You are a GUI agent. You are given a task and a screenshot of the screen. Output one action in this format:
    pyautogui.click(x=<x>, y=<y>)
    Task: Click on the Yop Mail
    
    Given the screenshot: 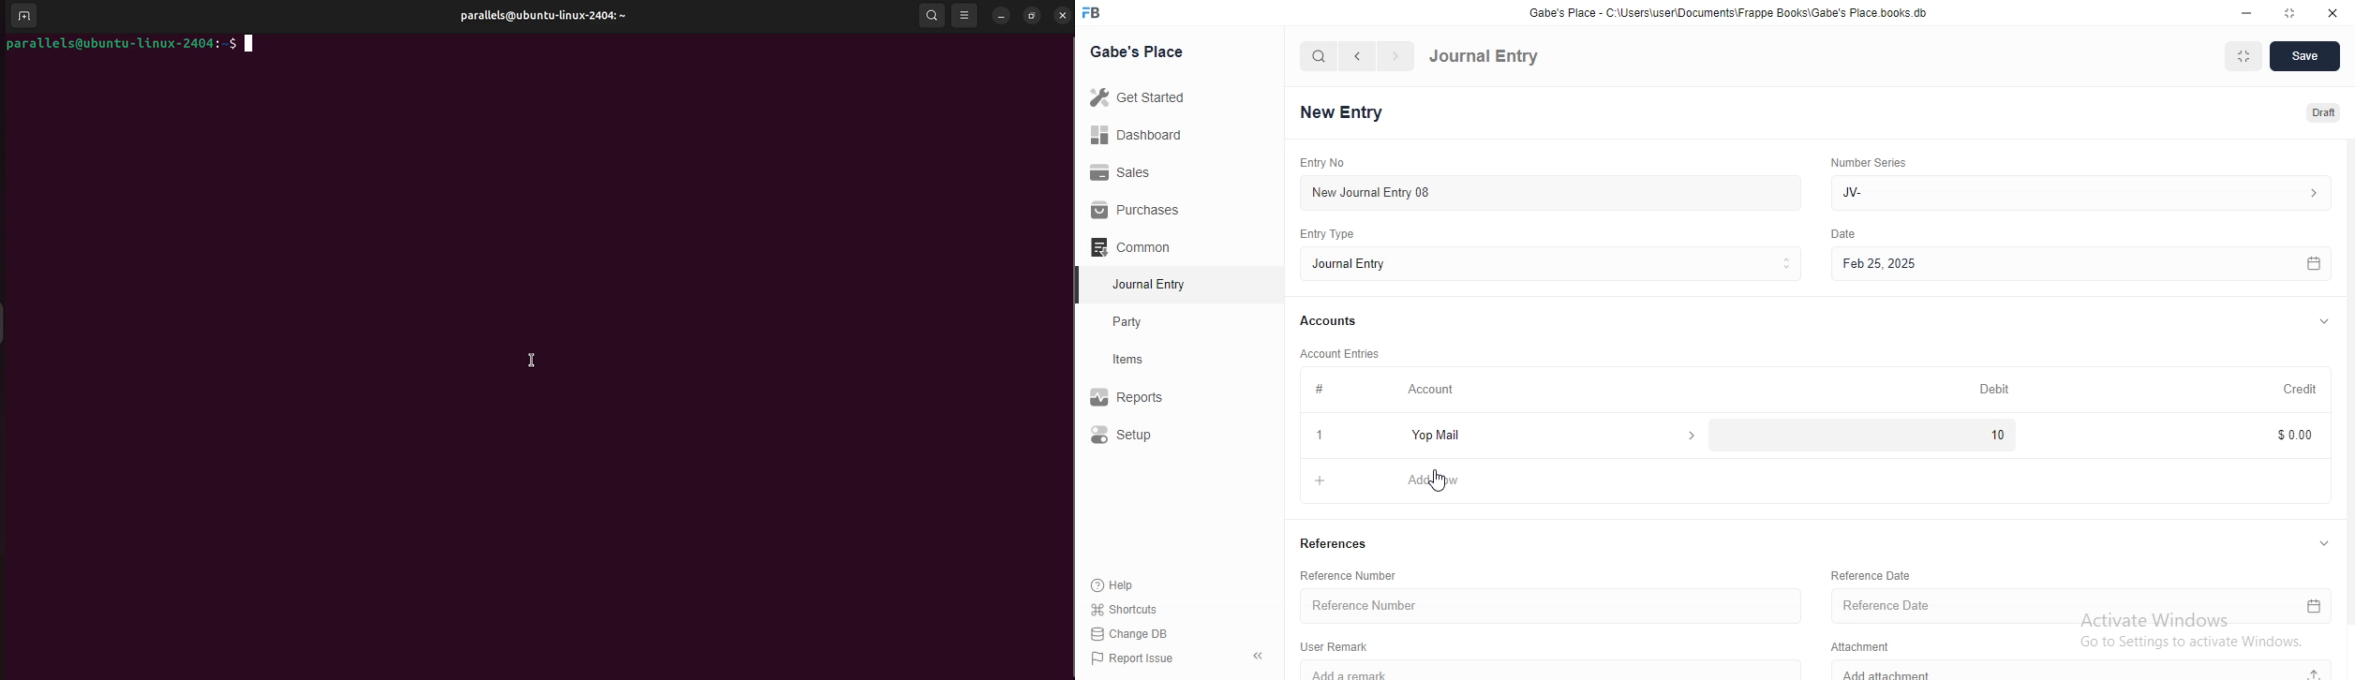 What is the action you would take?
    pyautogui.click(x=1548, y=435)
    